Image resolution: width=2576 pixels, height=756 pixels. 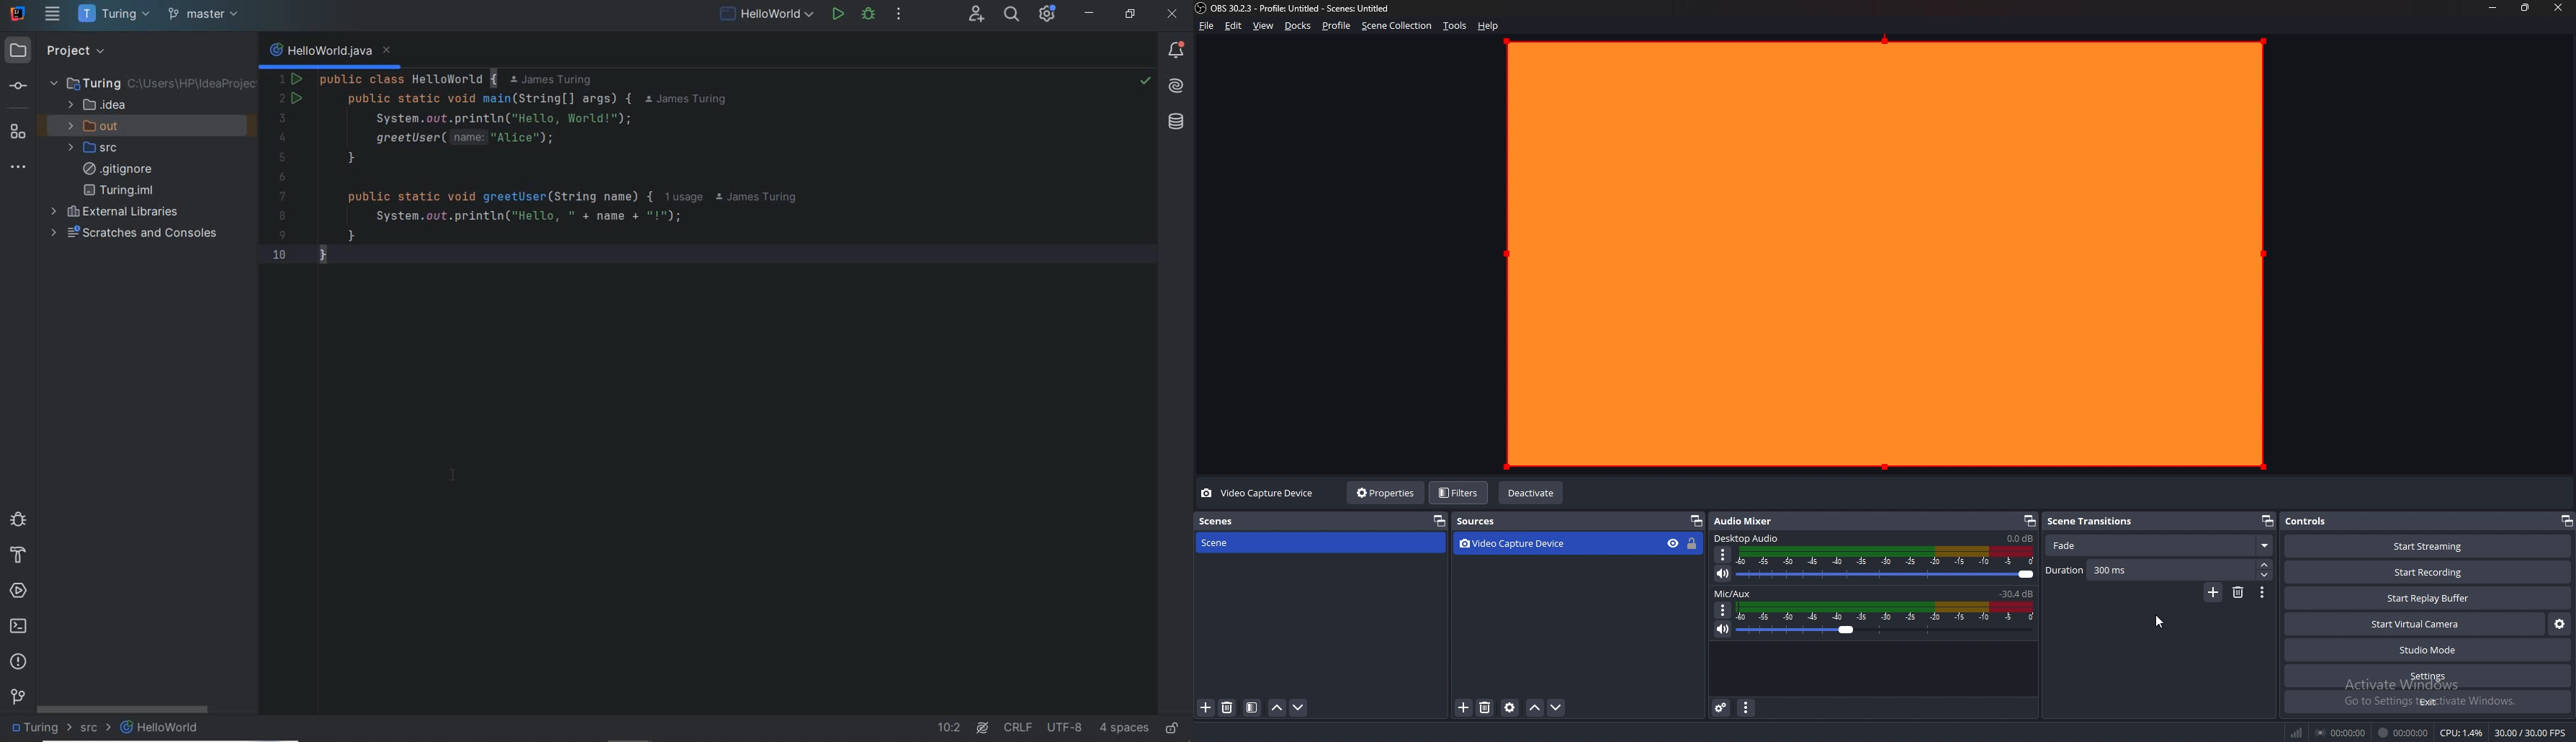 I want to click on help, so click(x=1489, y=26).